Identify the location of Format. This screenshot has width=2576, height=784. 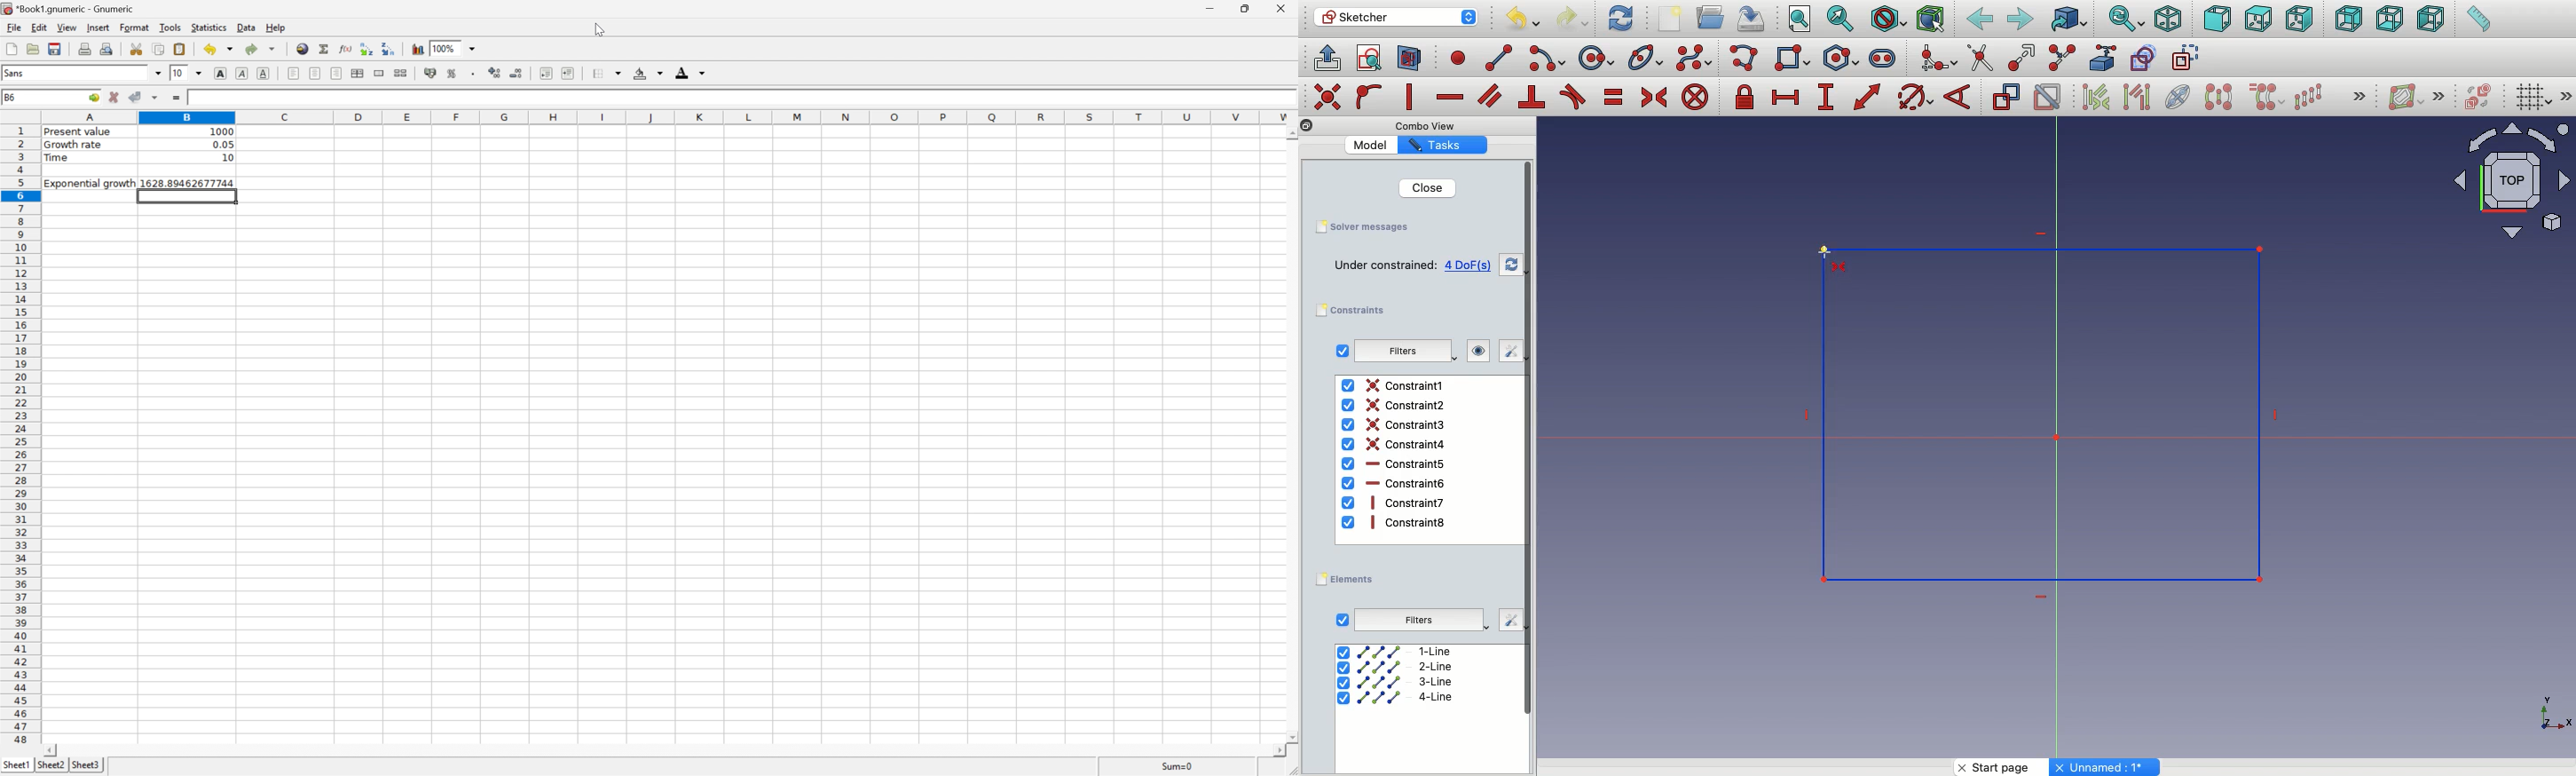
(133, 27).